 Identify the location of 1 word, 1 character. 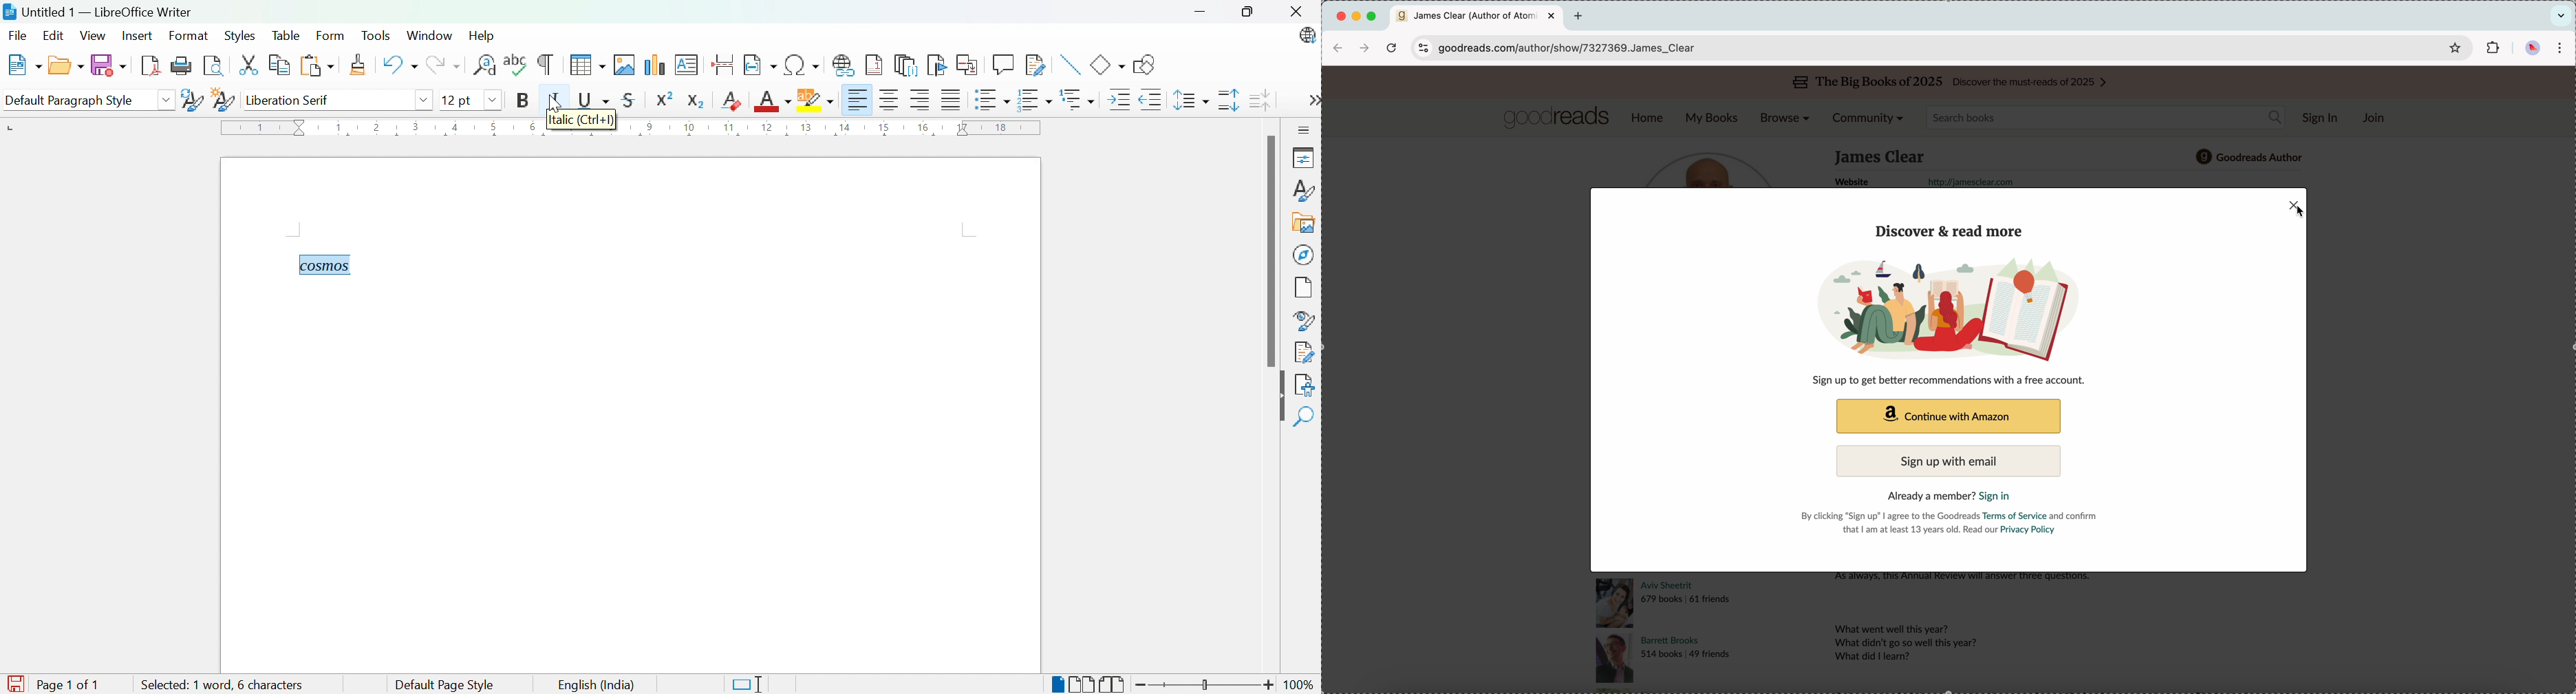
(248, 684).